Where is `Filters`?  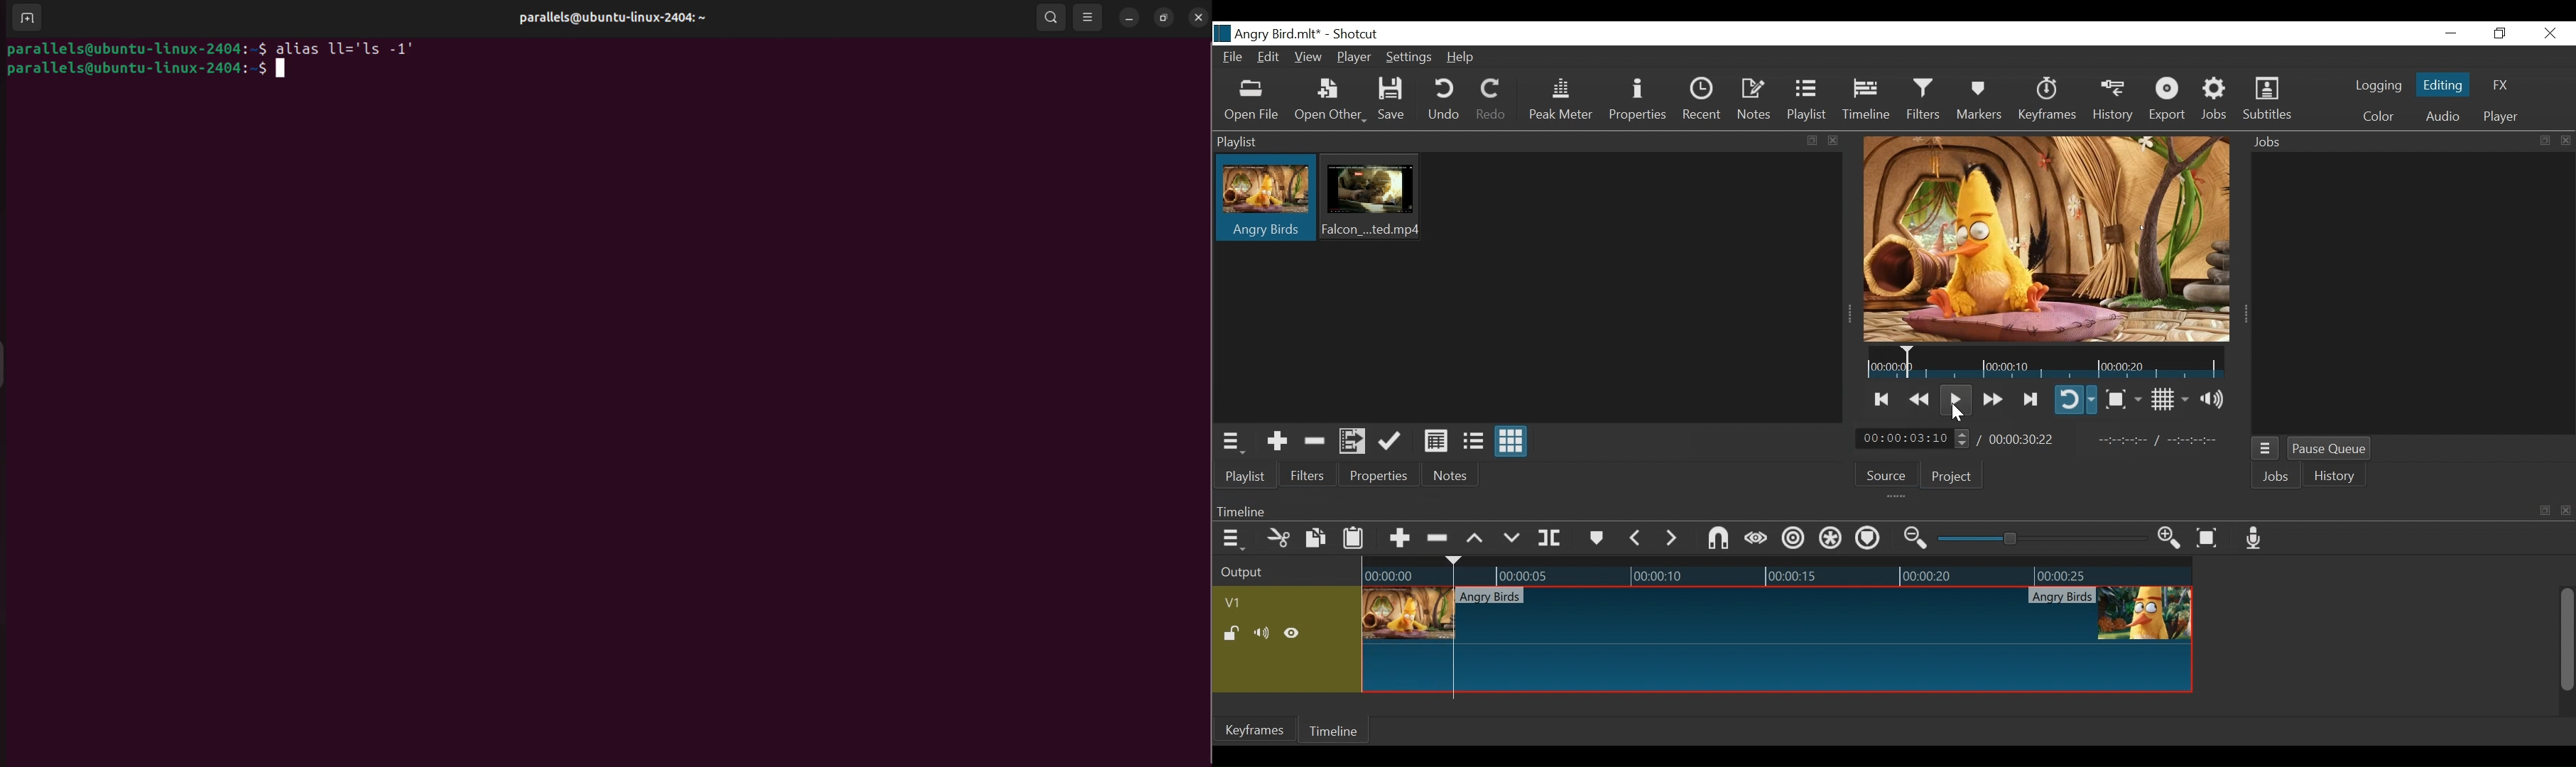 Filters is located at coordinates (1310, 477).